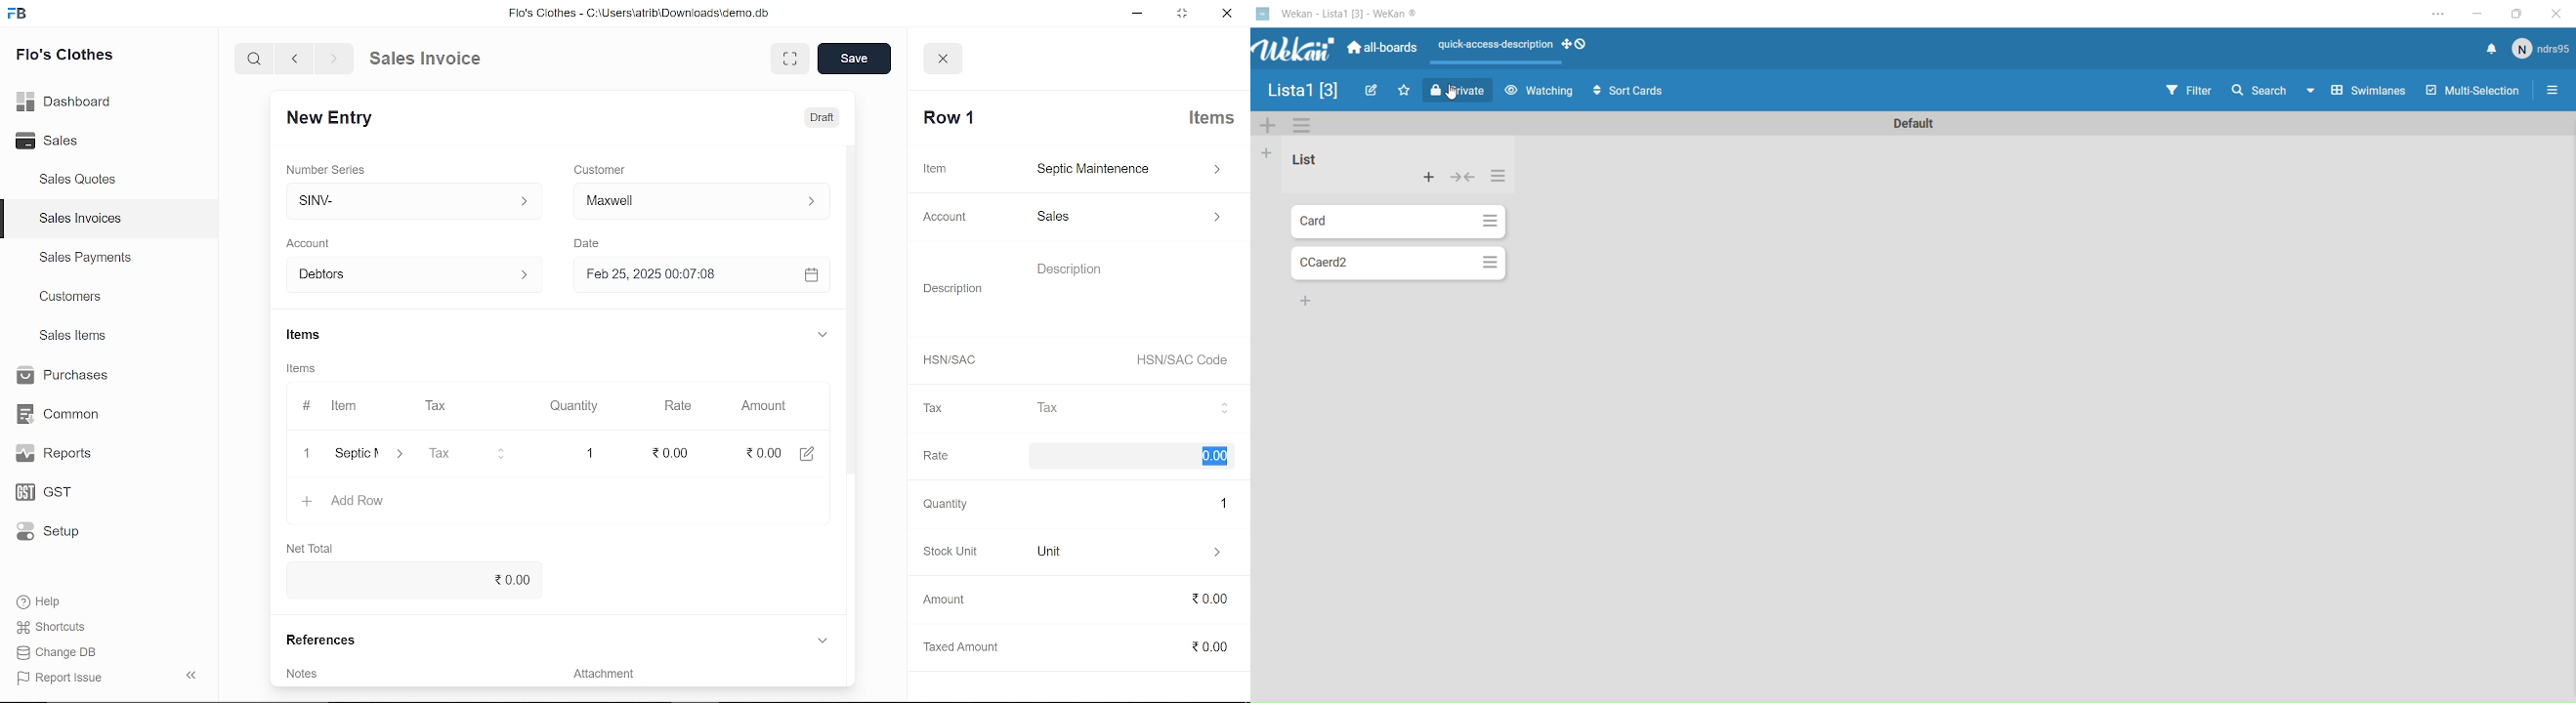  I want to click on 1, so click(588, 450).